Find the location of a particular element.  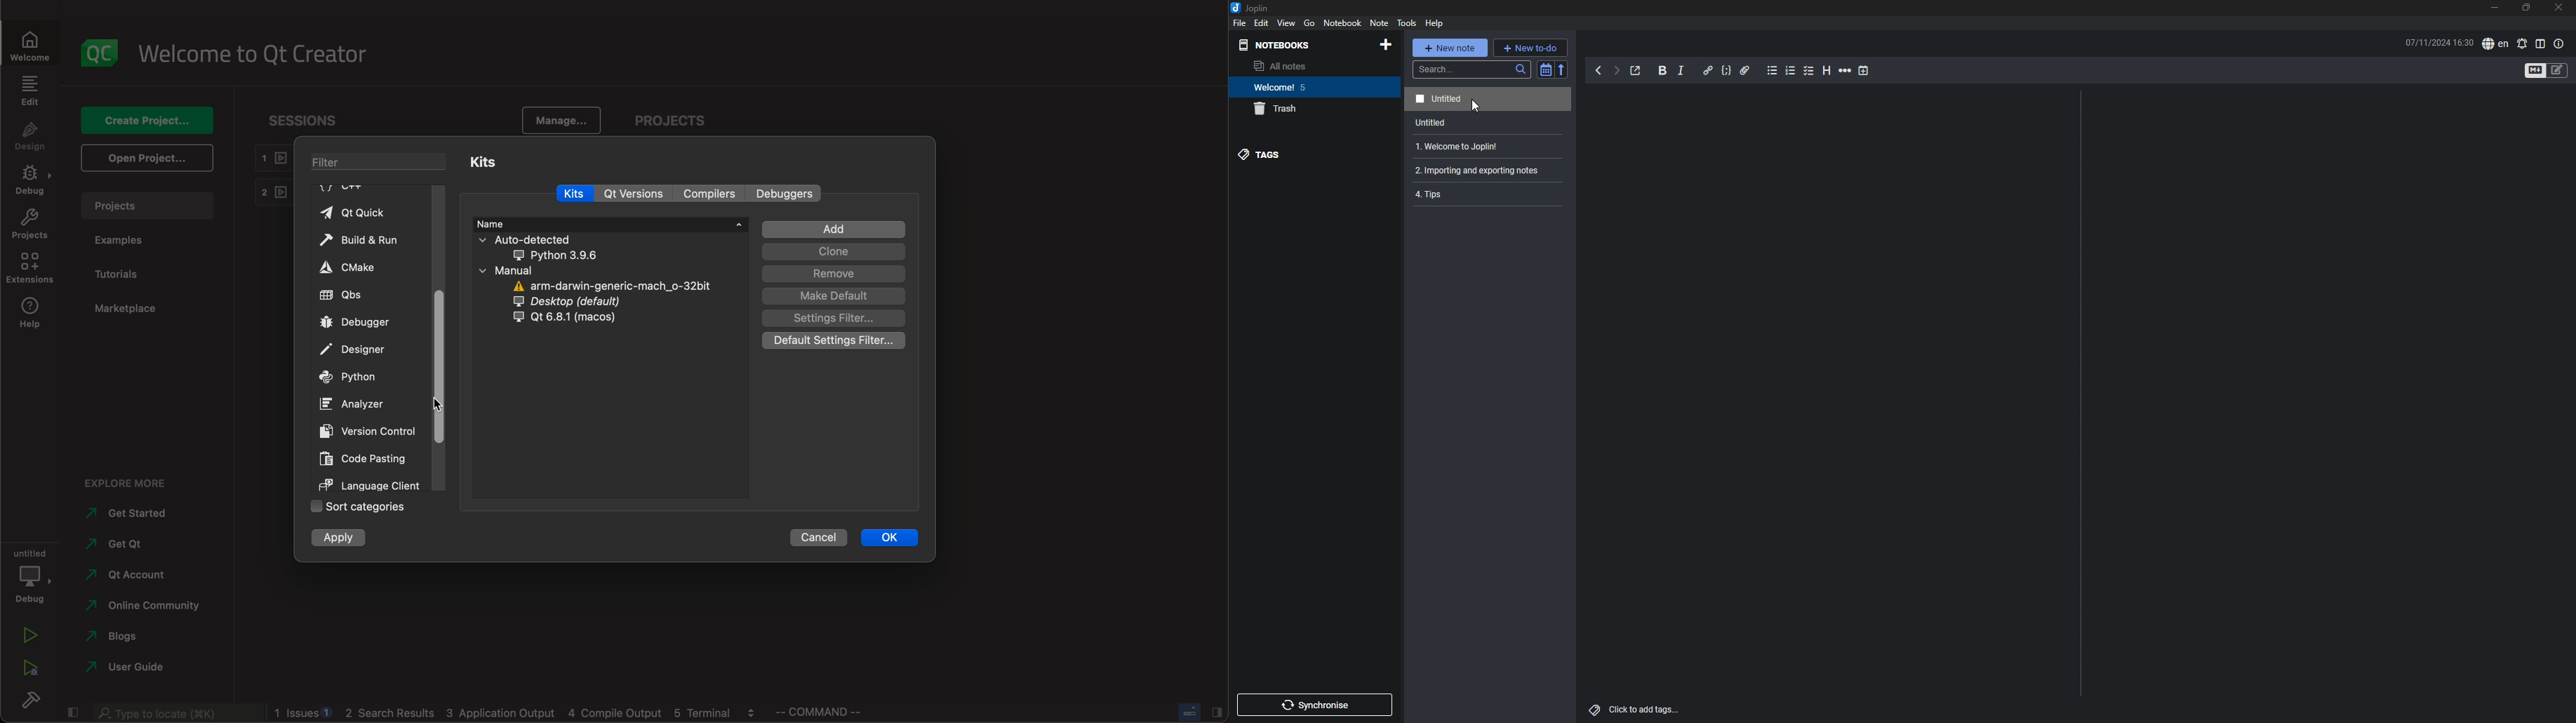

note is located at coordinates (1486, 147).